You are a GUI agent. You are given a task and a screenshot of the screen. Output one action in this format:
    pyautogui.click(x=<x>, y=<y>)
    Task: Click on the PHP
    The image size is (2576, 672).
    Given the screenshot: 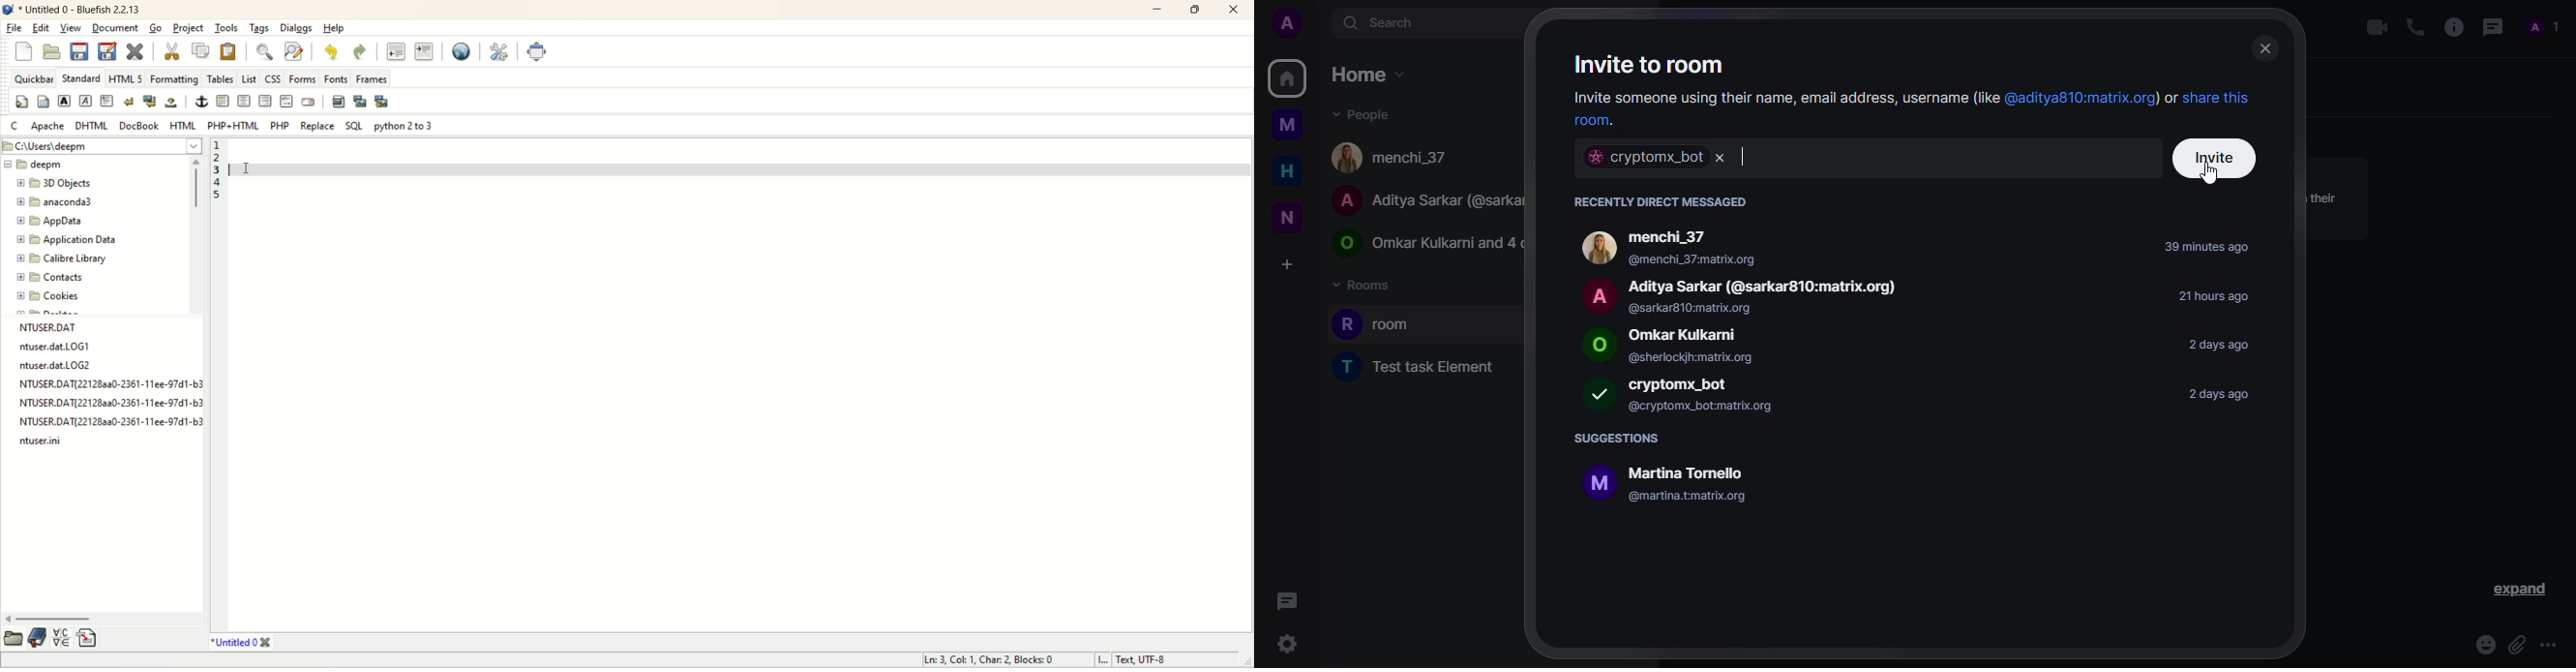 What is the action you would take?
    pyautogui.click(x=277, y=125)
    